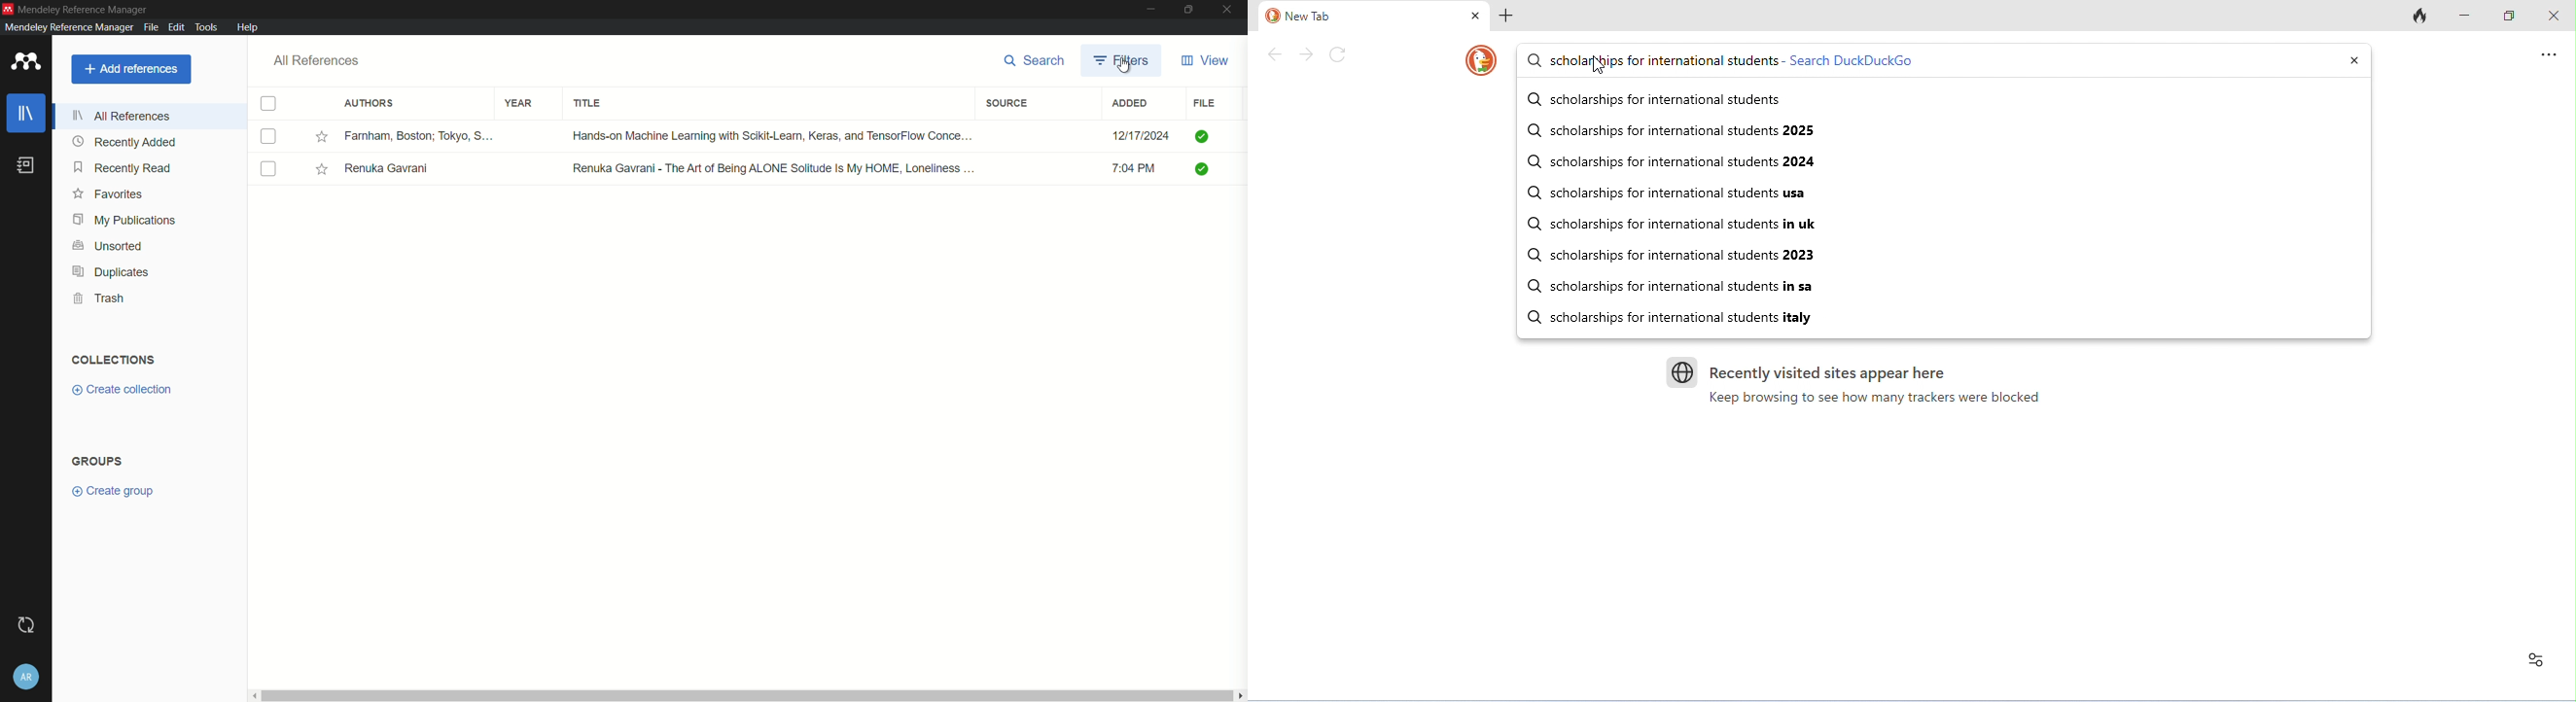 This screenshot has width=2576, height=728. I want to click on recently added, so click(124, 142).